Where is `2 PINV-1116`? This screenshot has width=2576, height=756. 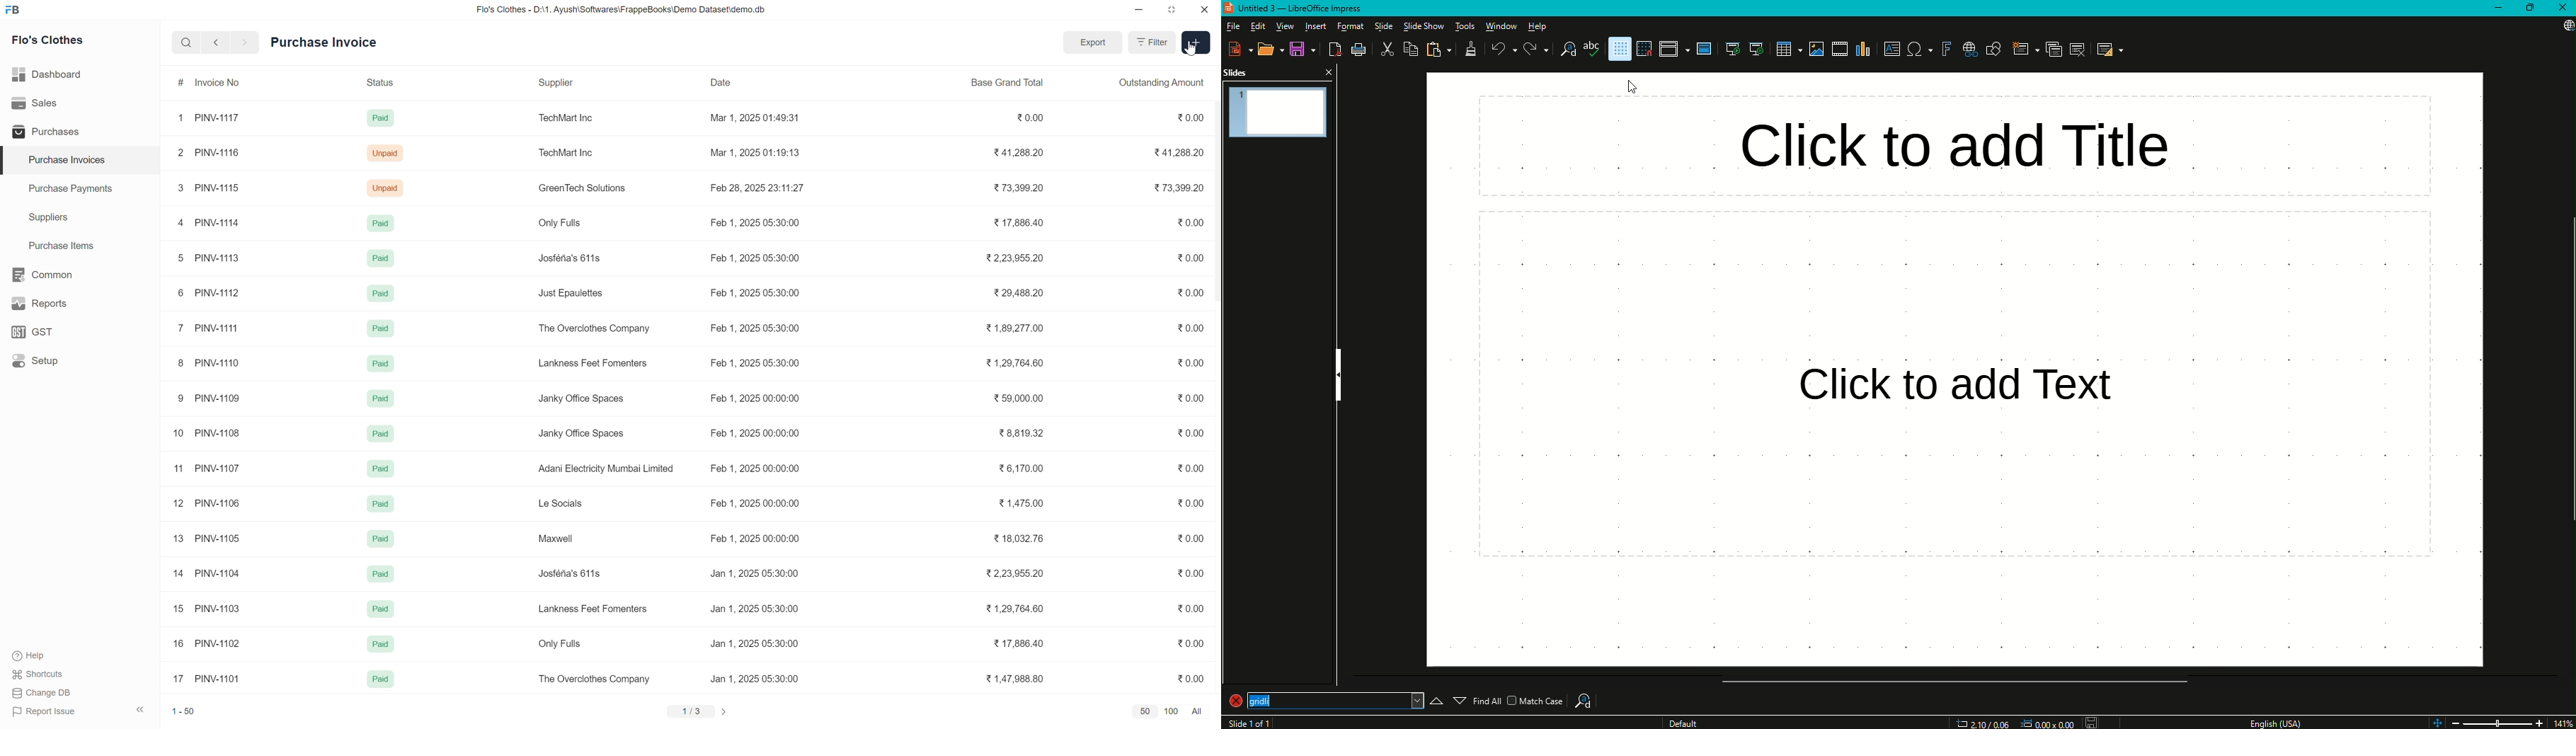 2 PINV-1116 is located at coordinates (209, 153).